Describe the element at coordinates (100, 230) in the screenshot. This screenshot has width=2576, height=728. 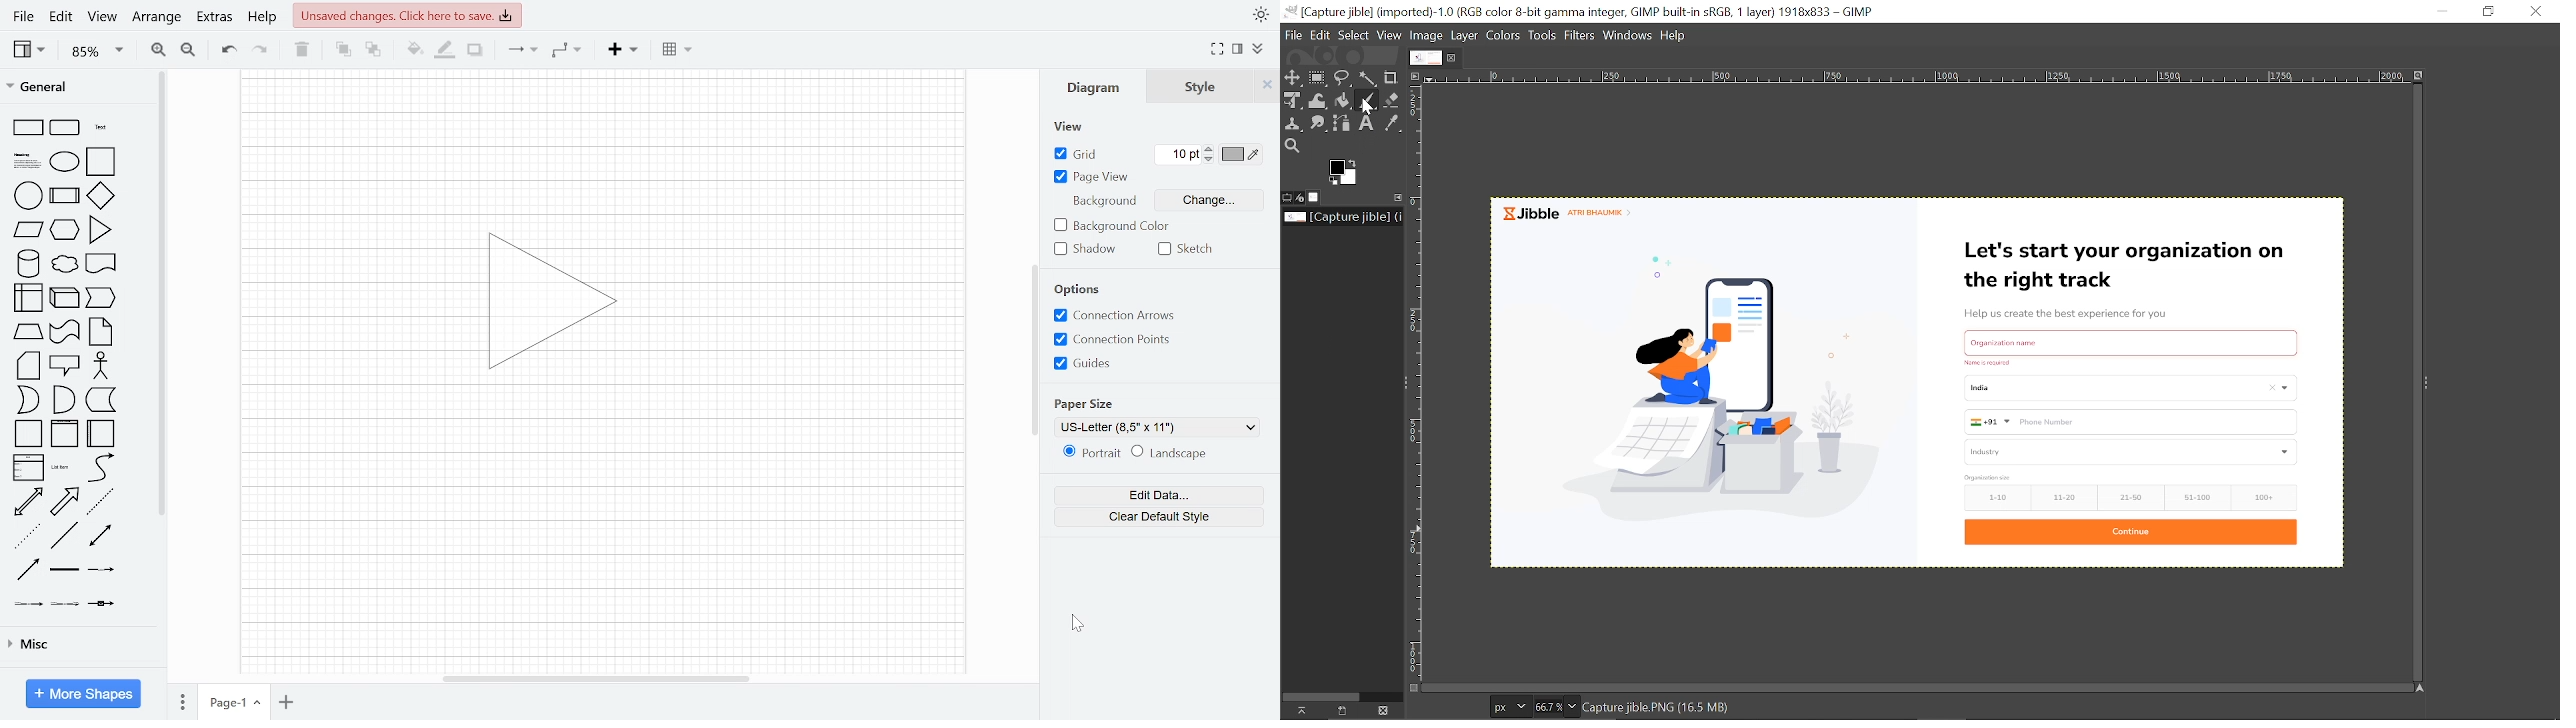
I see `Triangle` at that location.